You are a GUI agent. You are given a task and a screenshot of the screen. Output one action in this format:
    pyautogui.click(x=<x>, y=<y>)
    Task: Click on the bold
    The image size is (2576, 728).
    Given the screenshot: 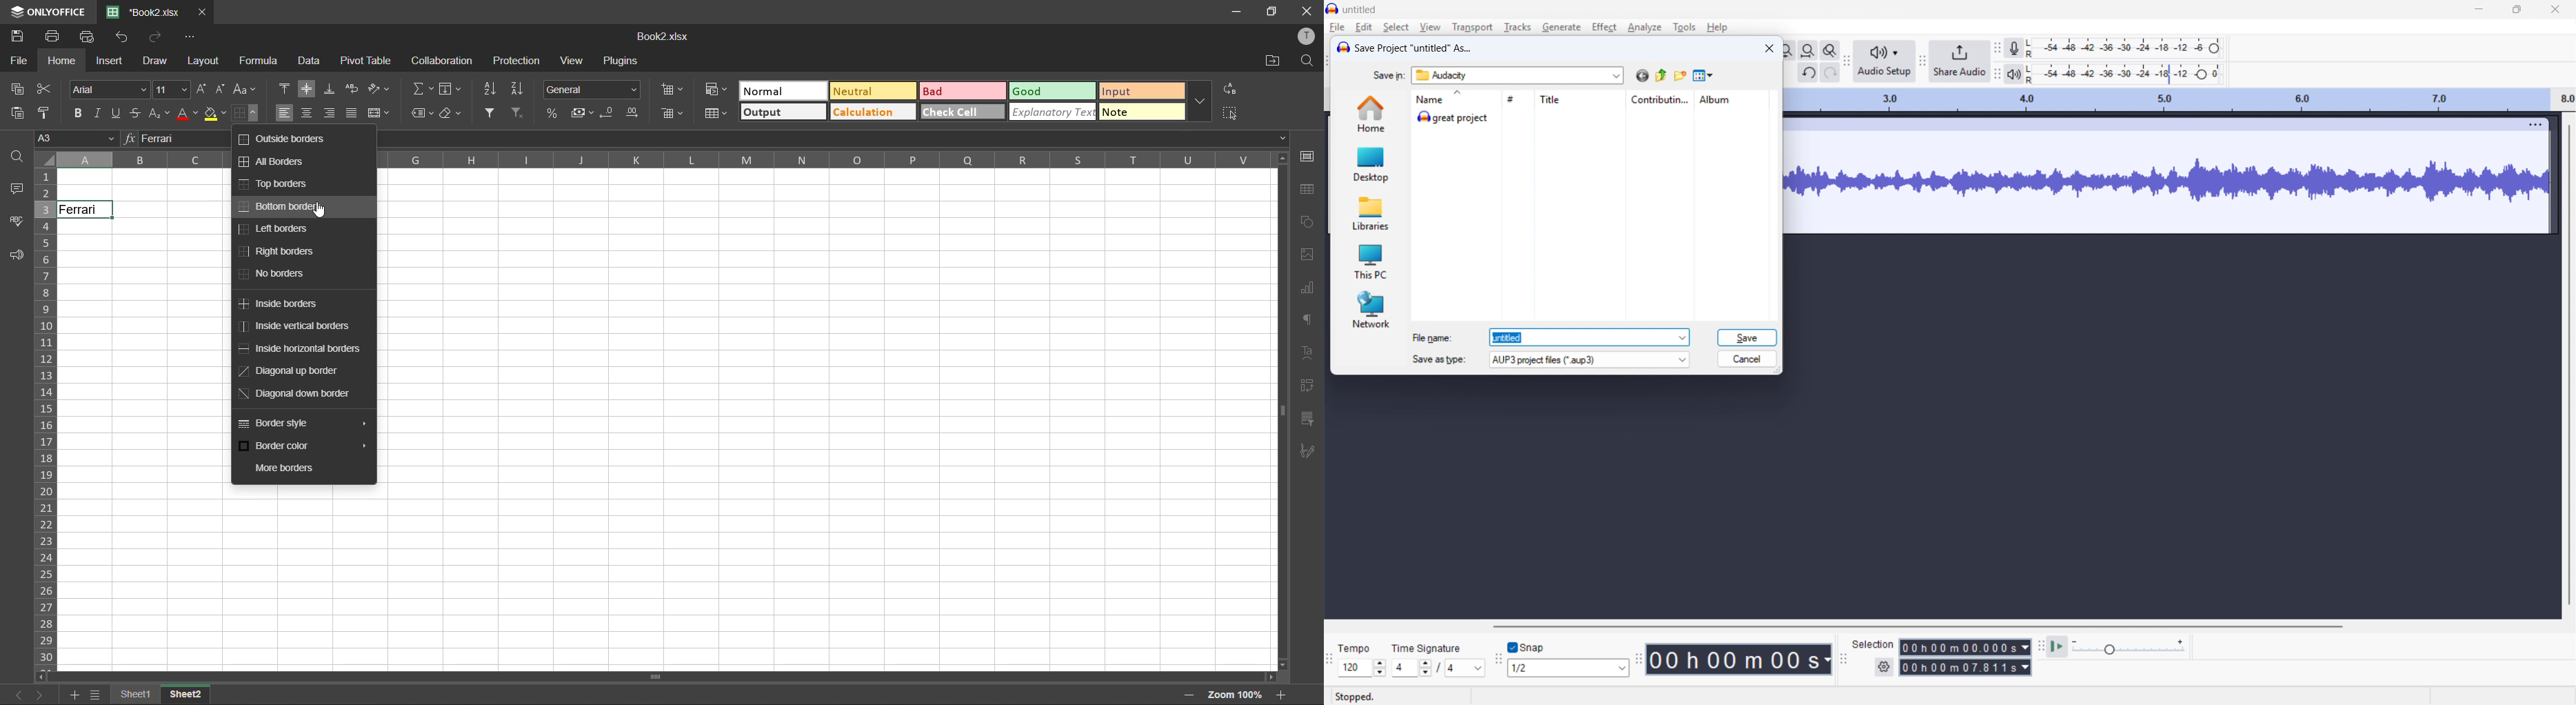 What is the action you would take?
    pyautogui.click(x=77, y=113)
    